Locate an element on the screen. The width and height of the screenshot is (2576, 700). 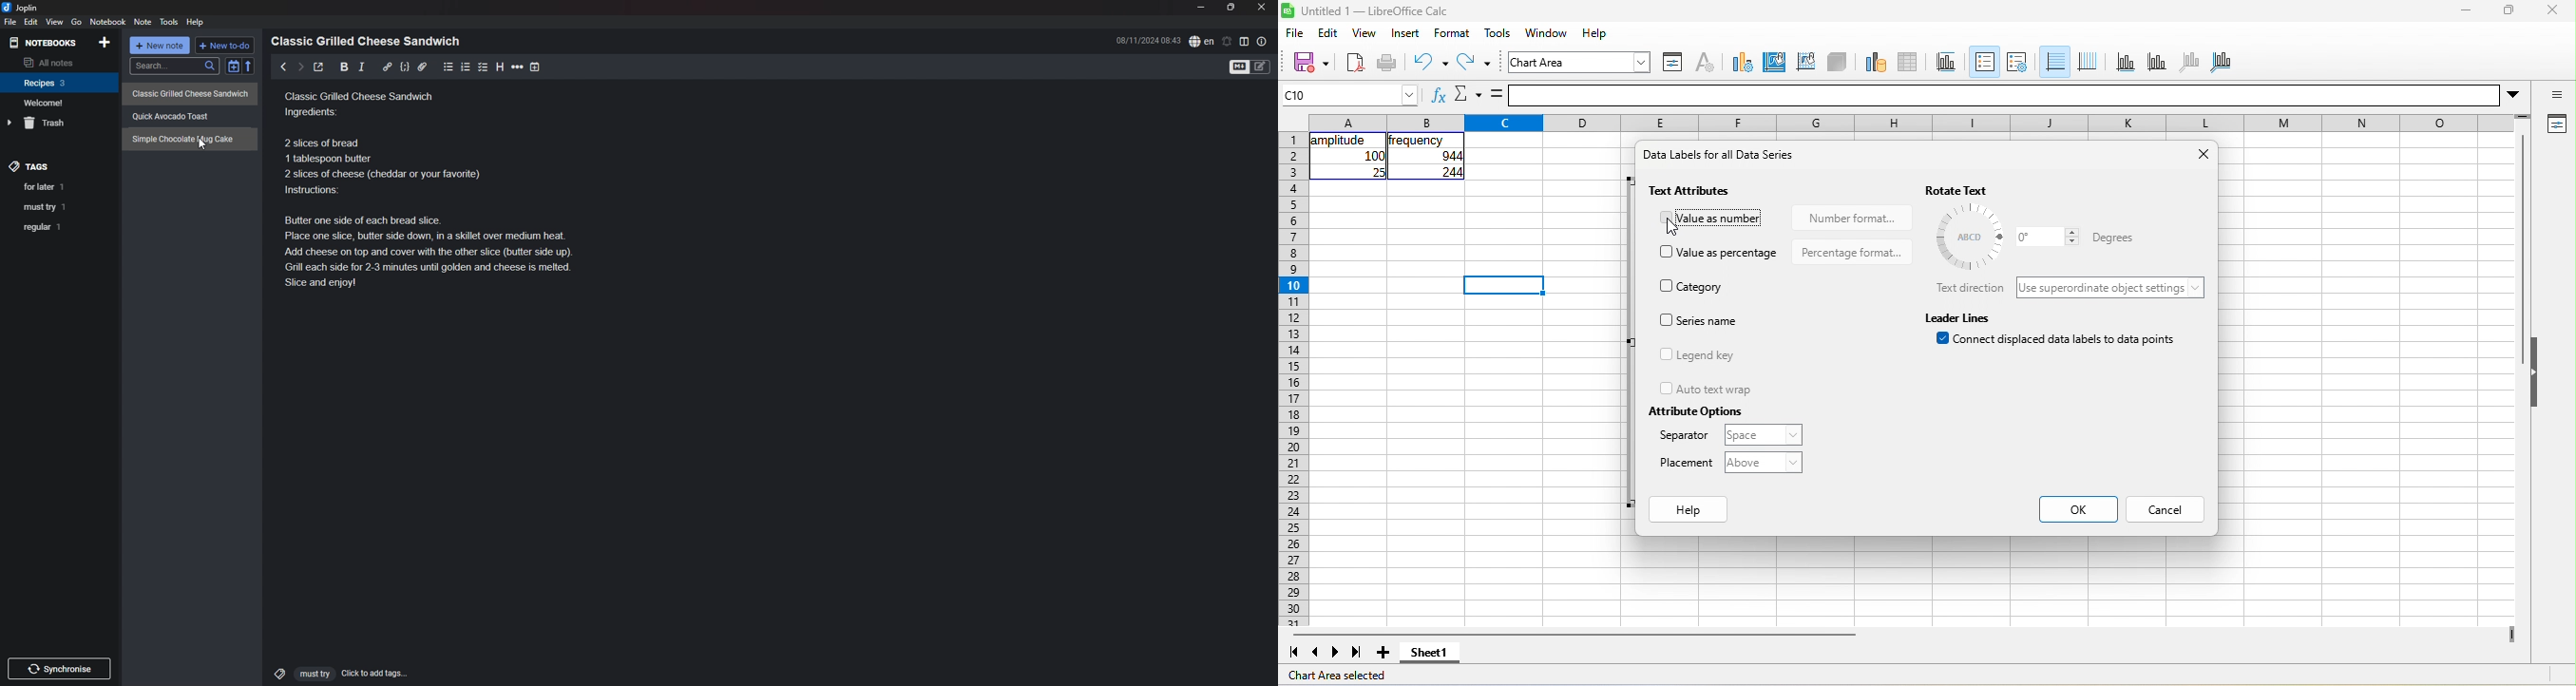
toggle sort order is located at coordinates (233, 68).